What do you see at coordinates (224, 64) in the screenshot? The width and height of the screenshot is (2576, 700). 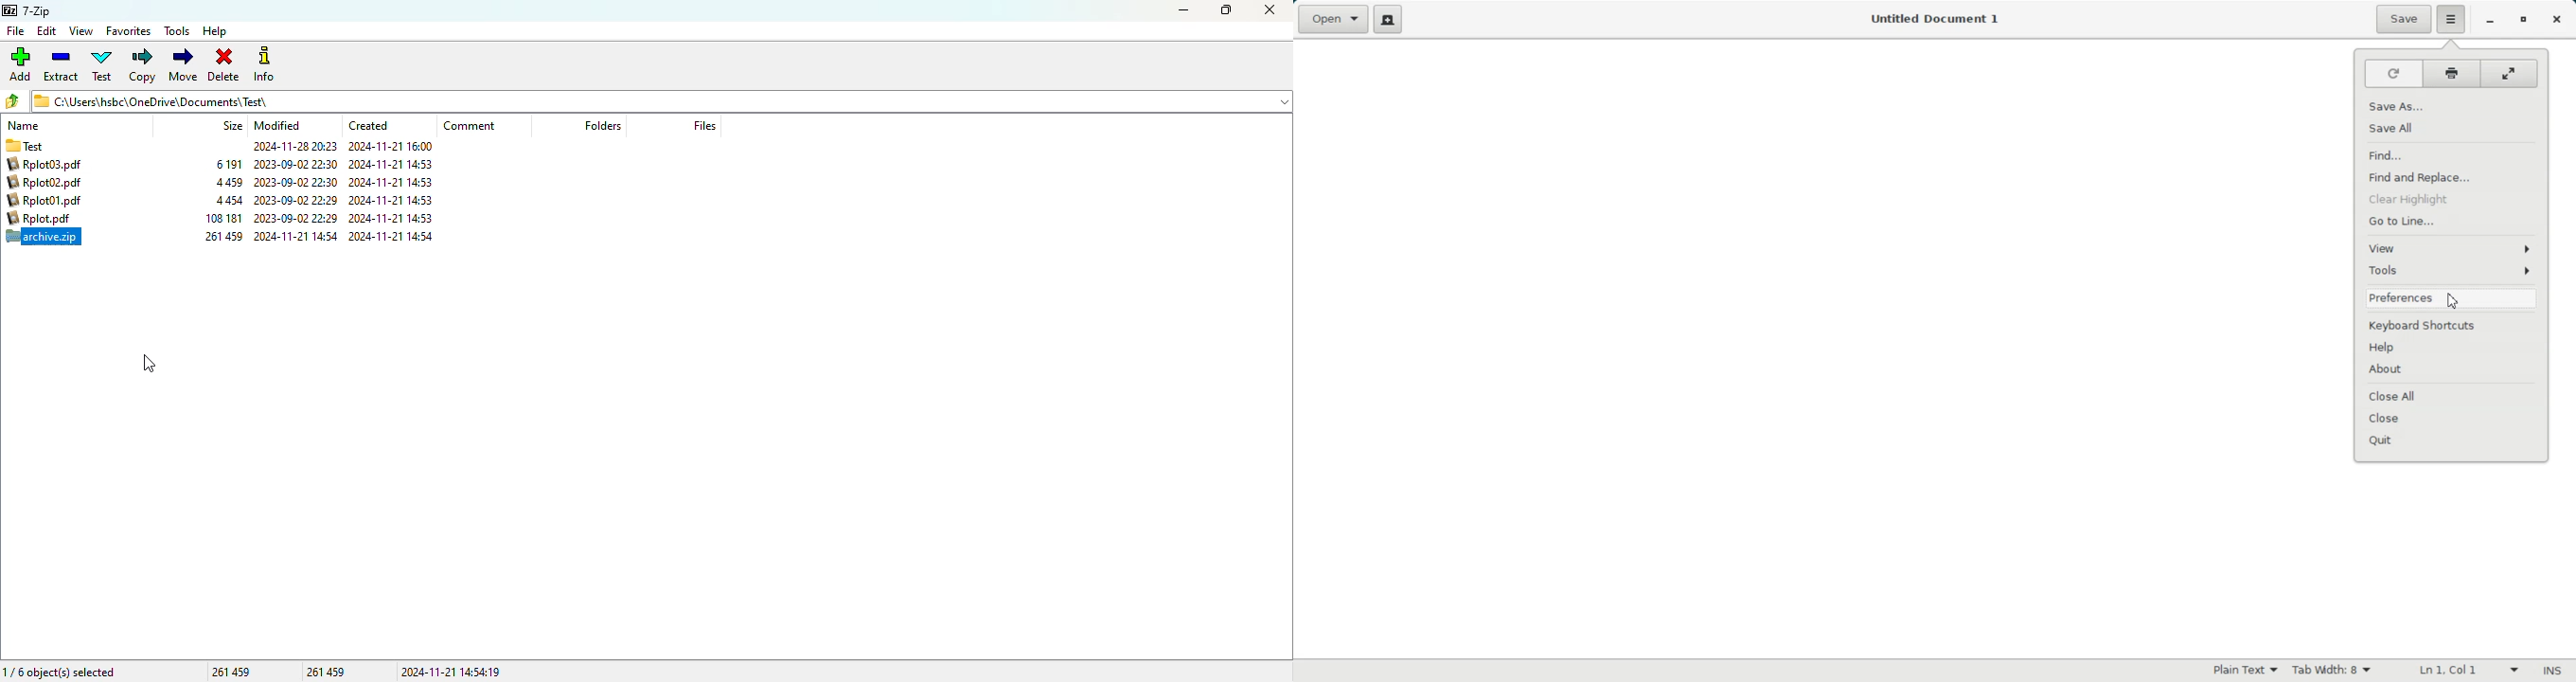 I see `delete` at bounding box center [224, 64].